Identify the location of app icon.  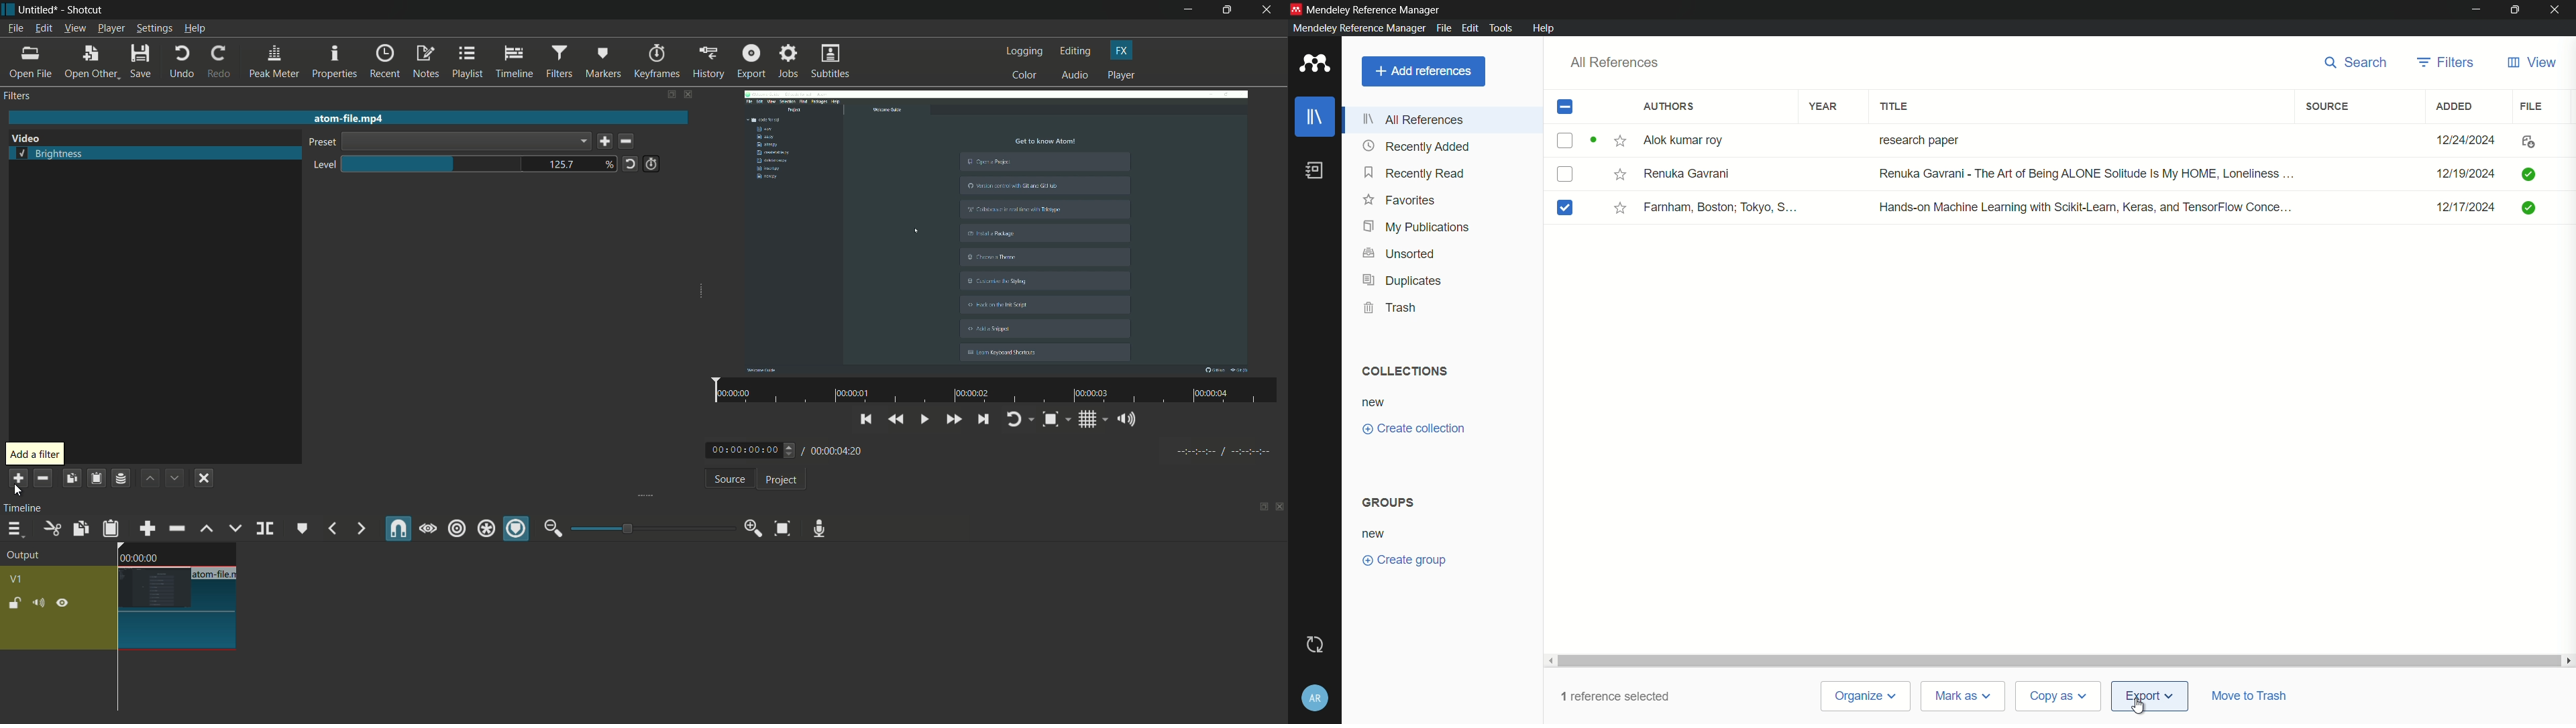
(1316, 64).